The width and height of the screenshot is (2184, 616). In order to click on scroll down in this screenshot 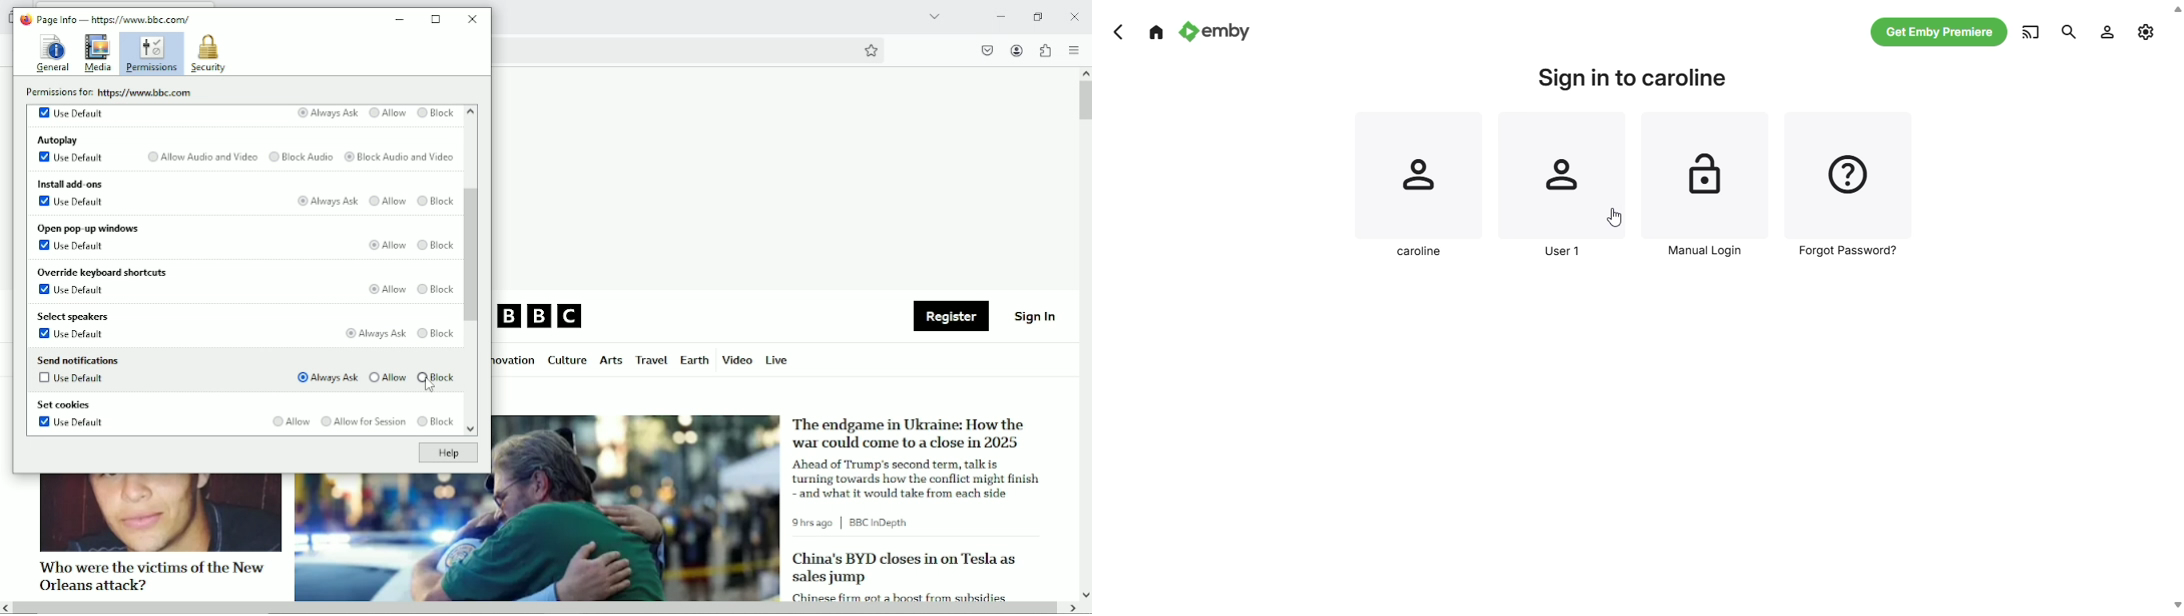, I will do `click(469, 431)`.